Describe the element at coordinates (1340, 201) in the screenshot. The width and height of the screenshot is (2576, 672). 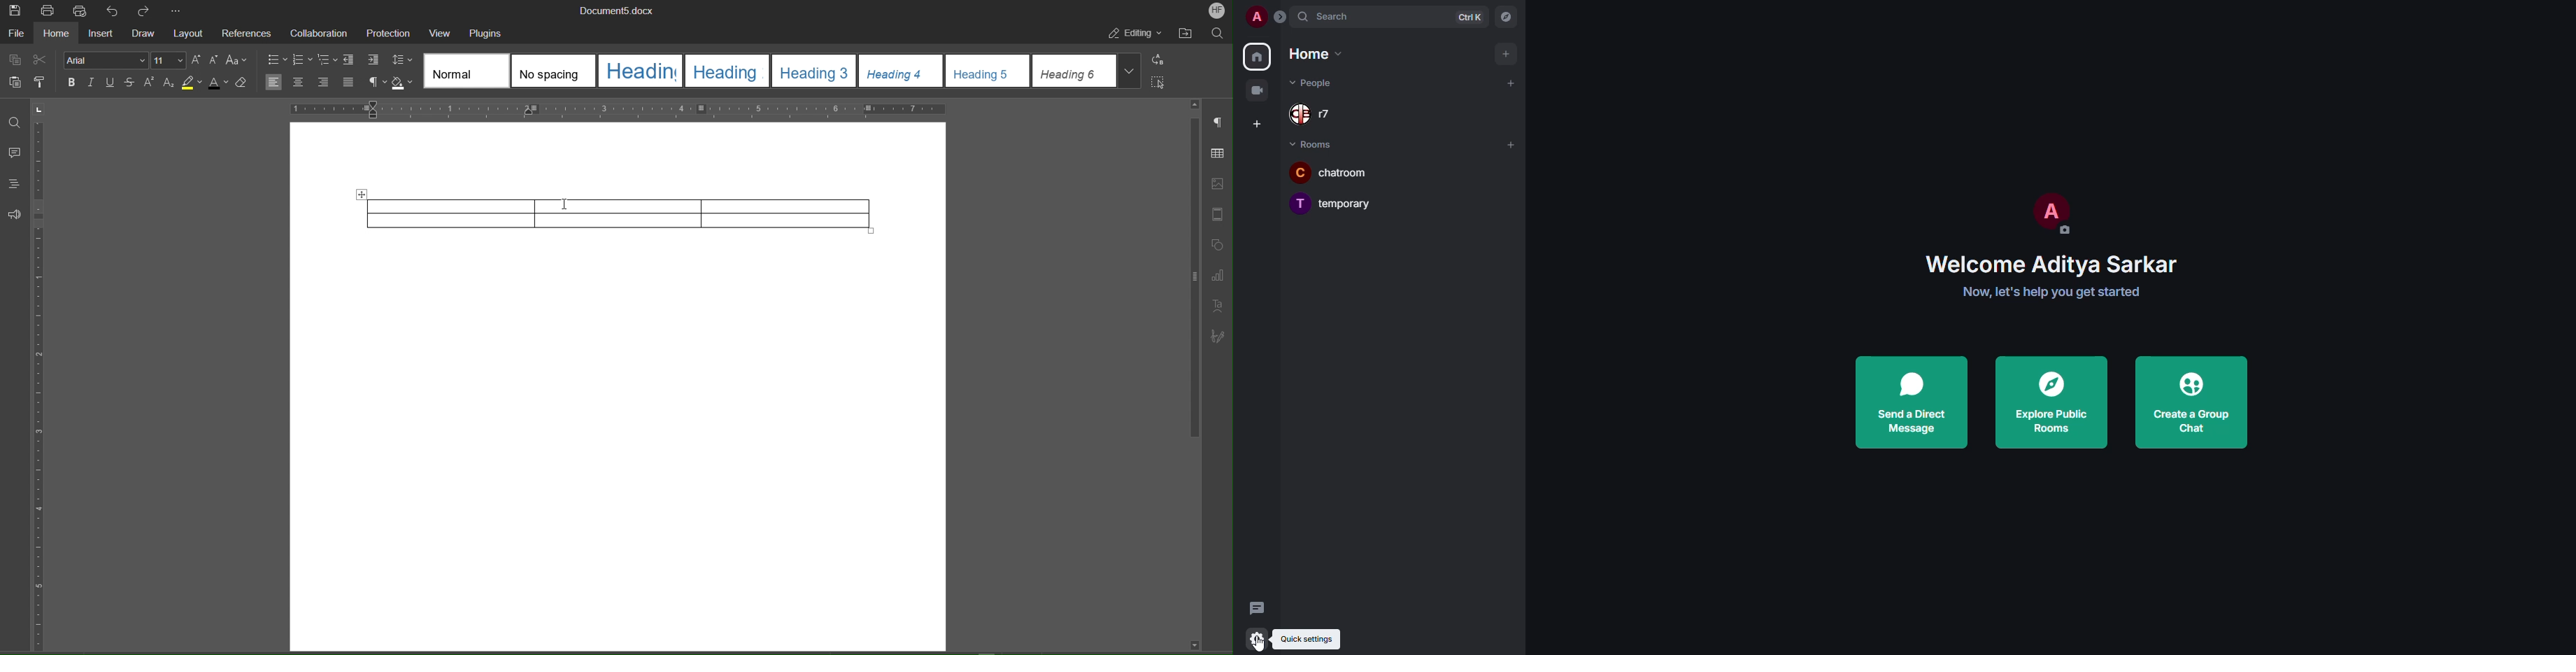
I see `room` at that location.